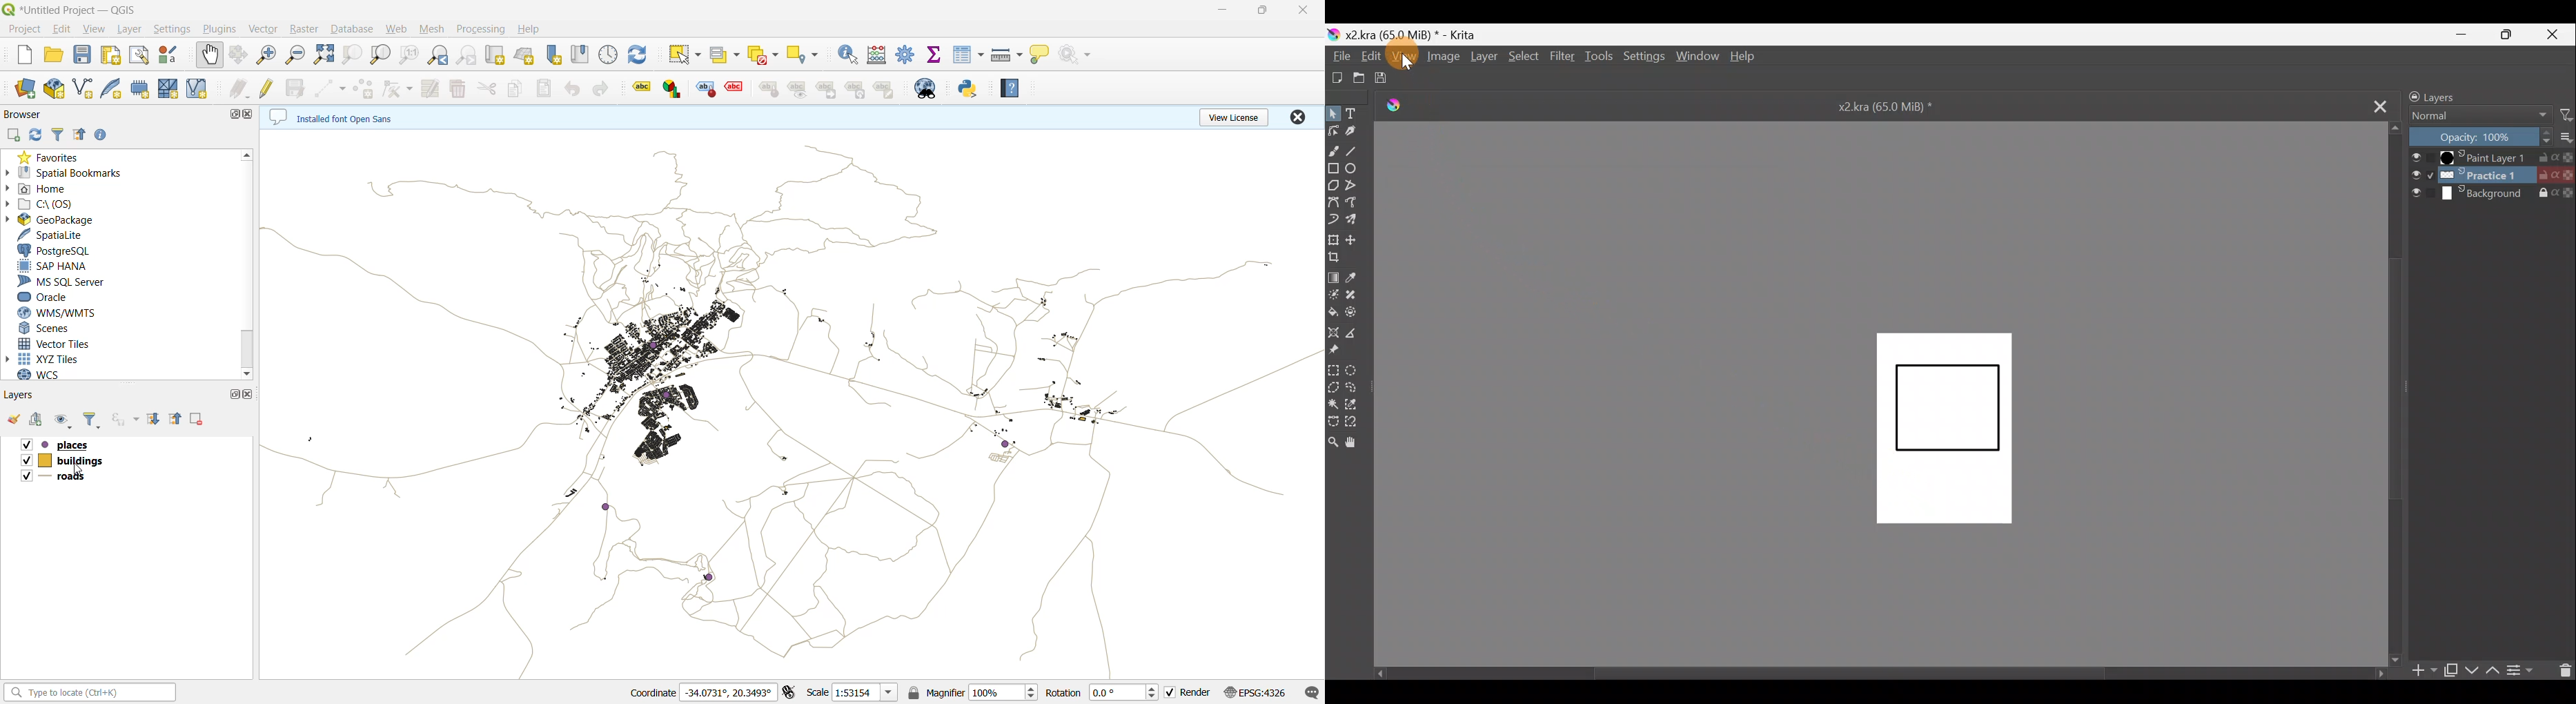  Describe the element at coordinates (1354, 132) in the screenshot. I see `Calligraphy` at that location.